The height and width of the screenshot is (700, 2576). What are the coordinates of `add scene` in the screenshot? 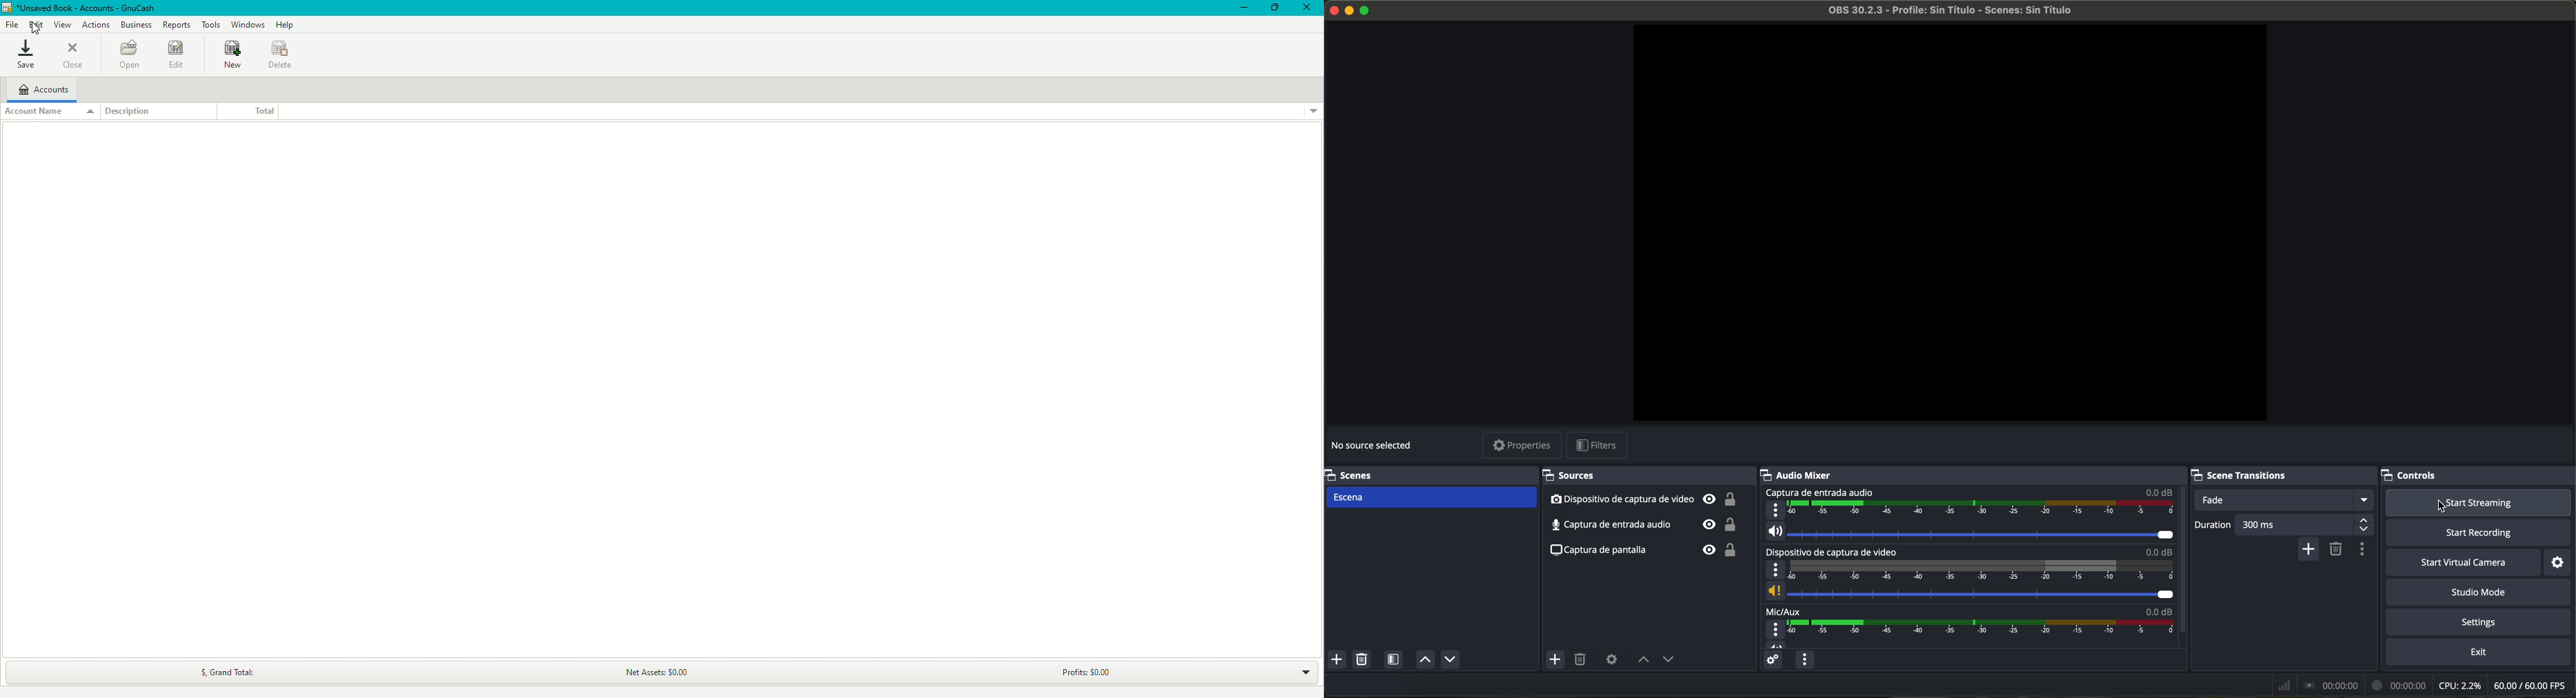 It's located at (1337, 661).